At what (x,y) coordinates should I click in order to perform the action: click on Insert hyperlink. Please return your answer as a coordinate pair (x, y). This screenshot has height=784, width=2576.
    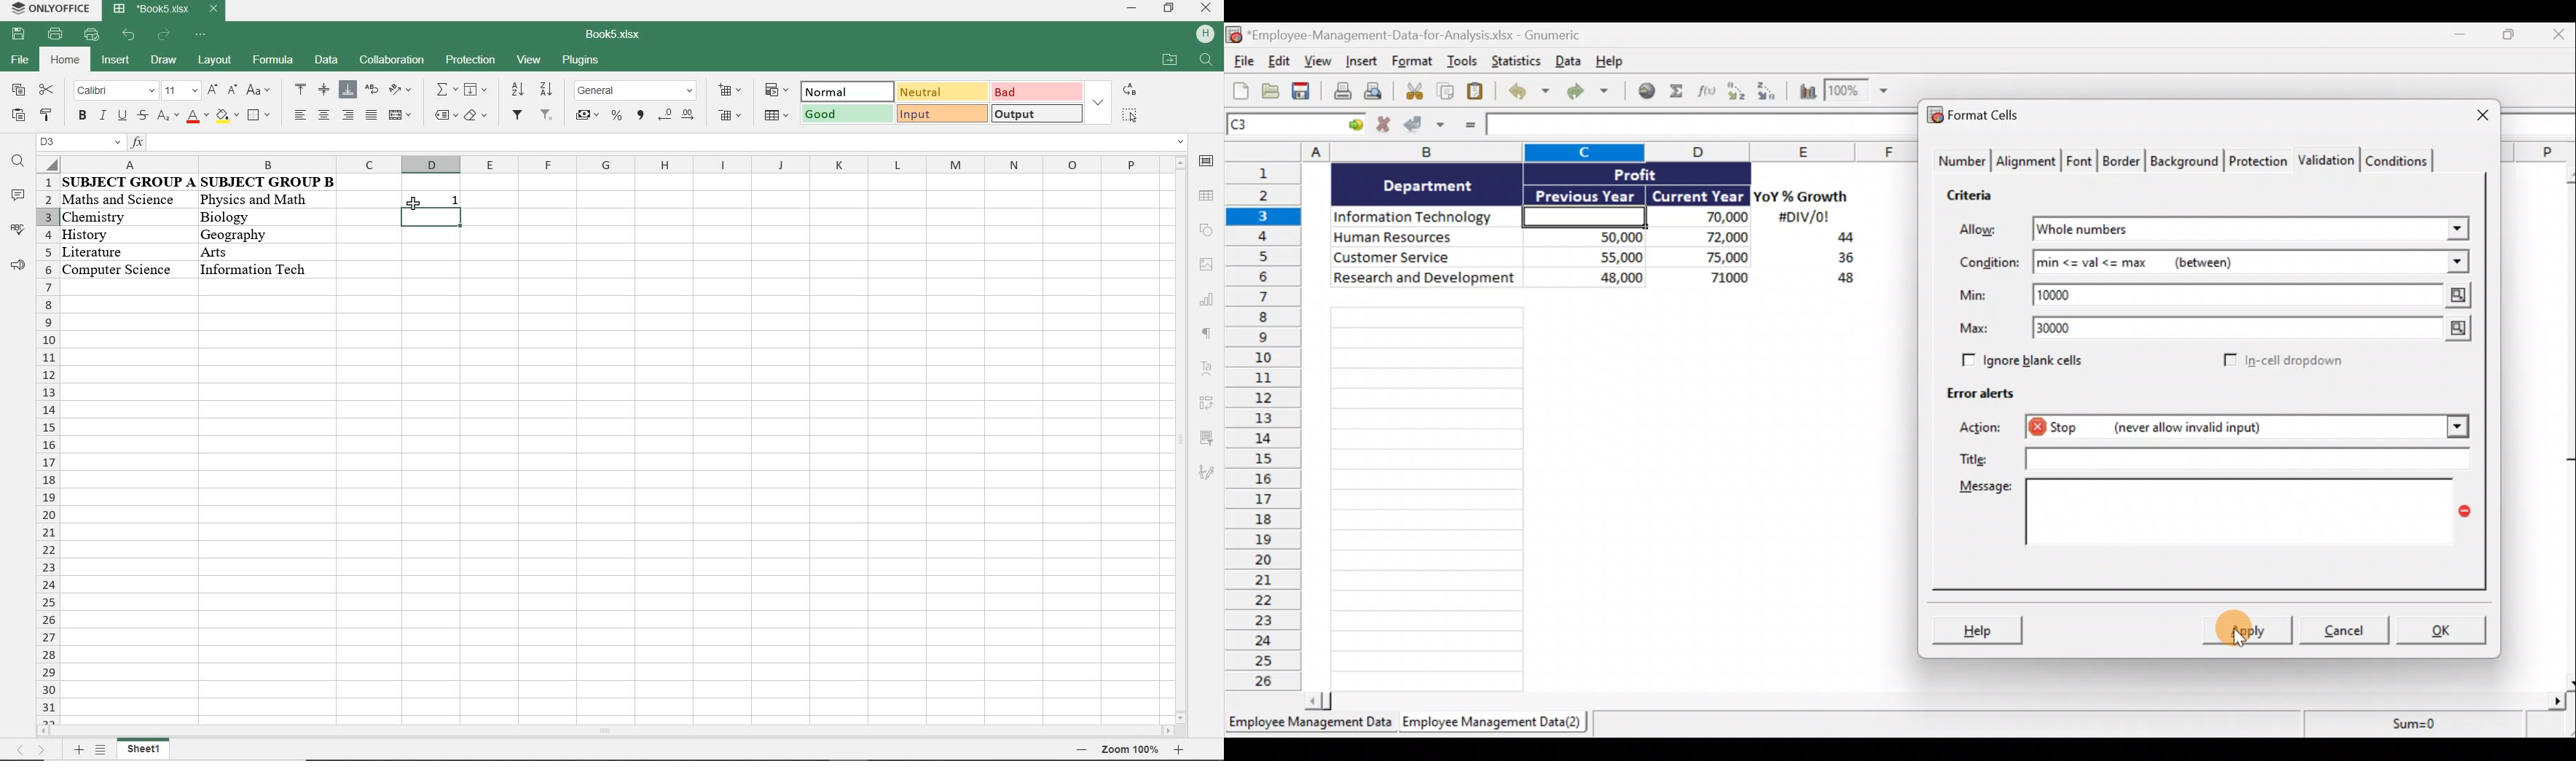
    Looking at the image, I should click on (1648, 91).